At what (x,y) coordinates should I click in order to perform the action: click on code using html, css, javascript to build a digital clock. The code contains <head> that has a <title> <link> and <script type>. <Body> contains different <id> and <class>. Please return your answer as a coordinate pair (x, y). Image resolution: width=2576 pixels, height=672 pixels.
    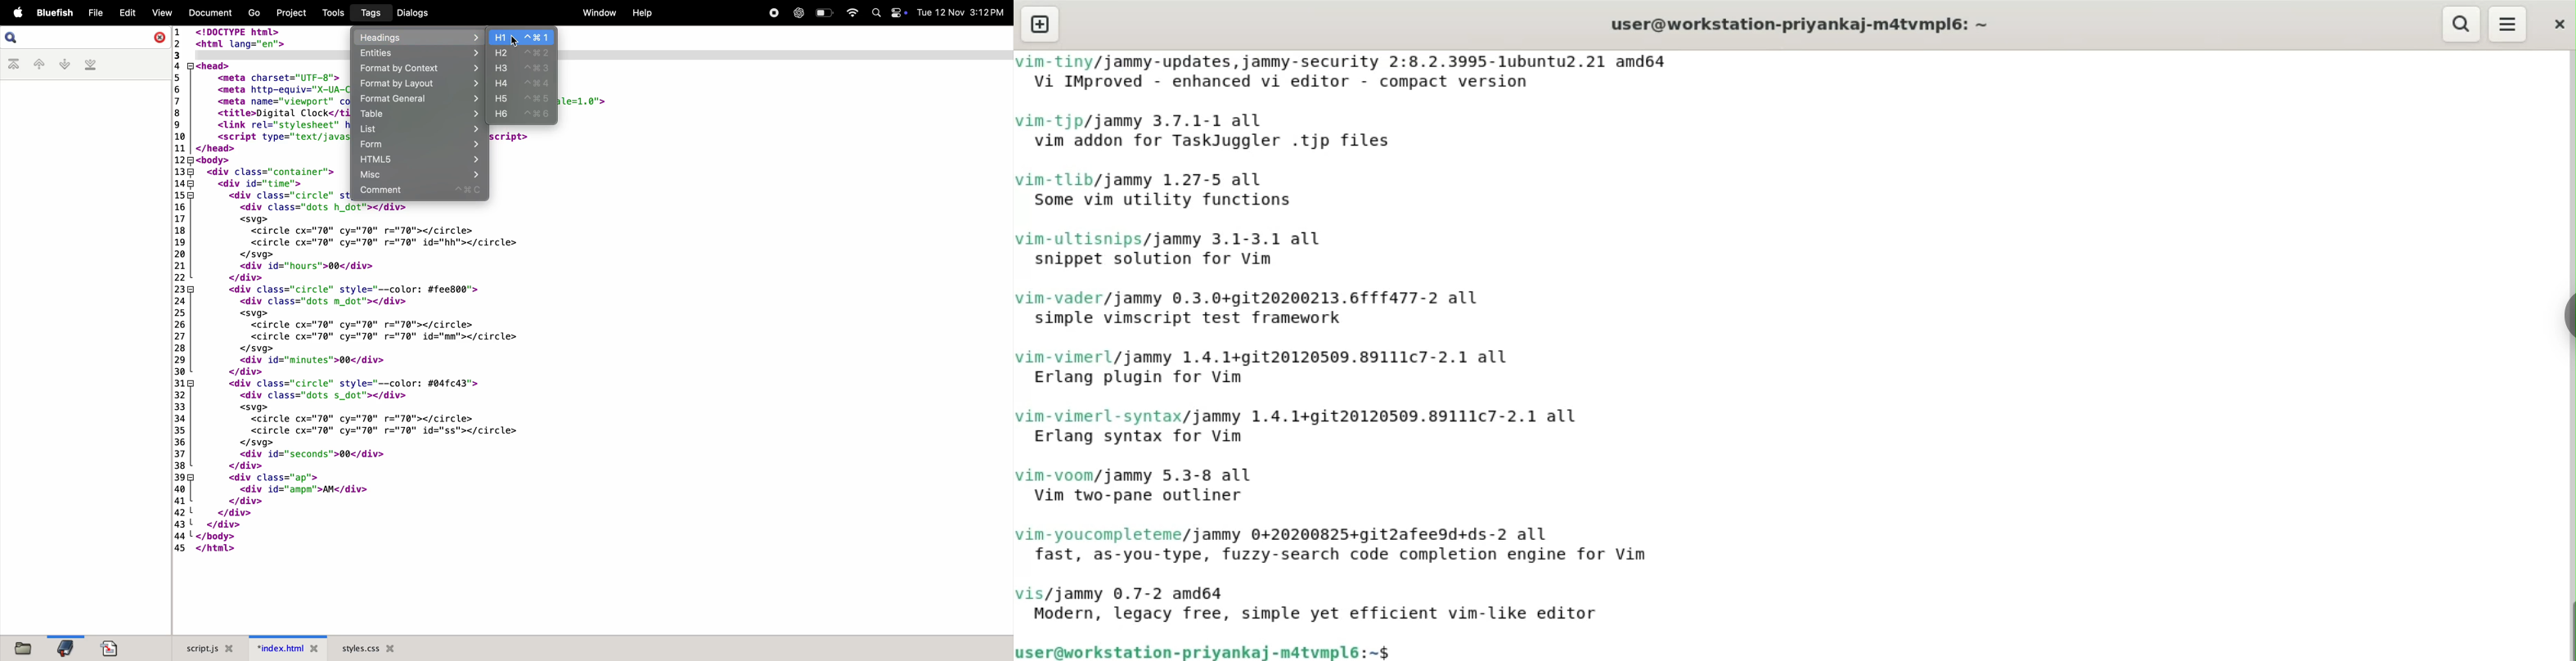
    Looking at the image, I should click on (591, 418).